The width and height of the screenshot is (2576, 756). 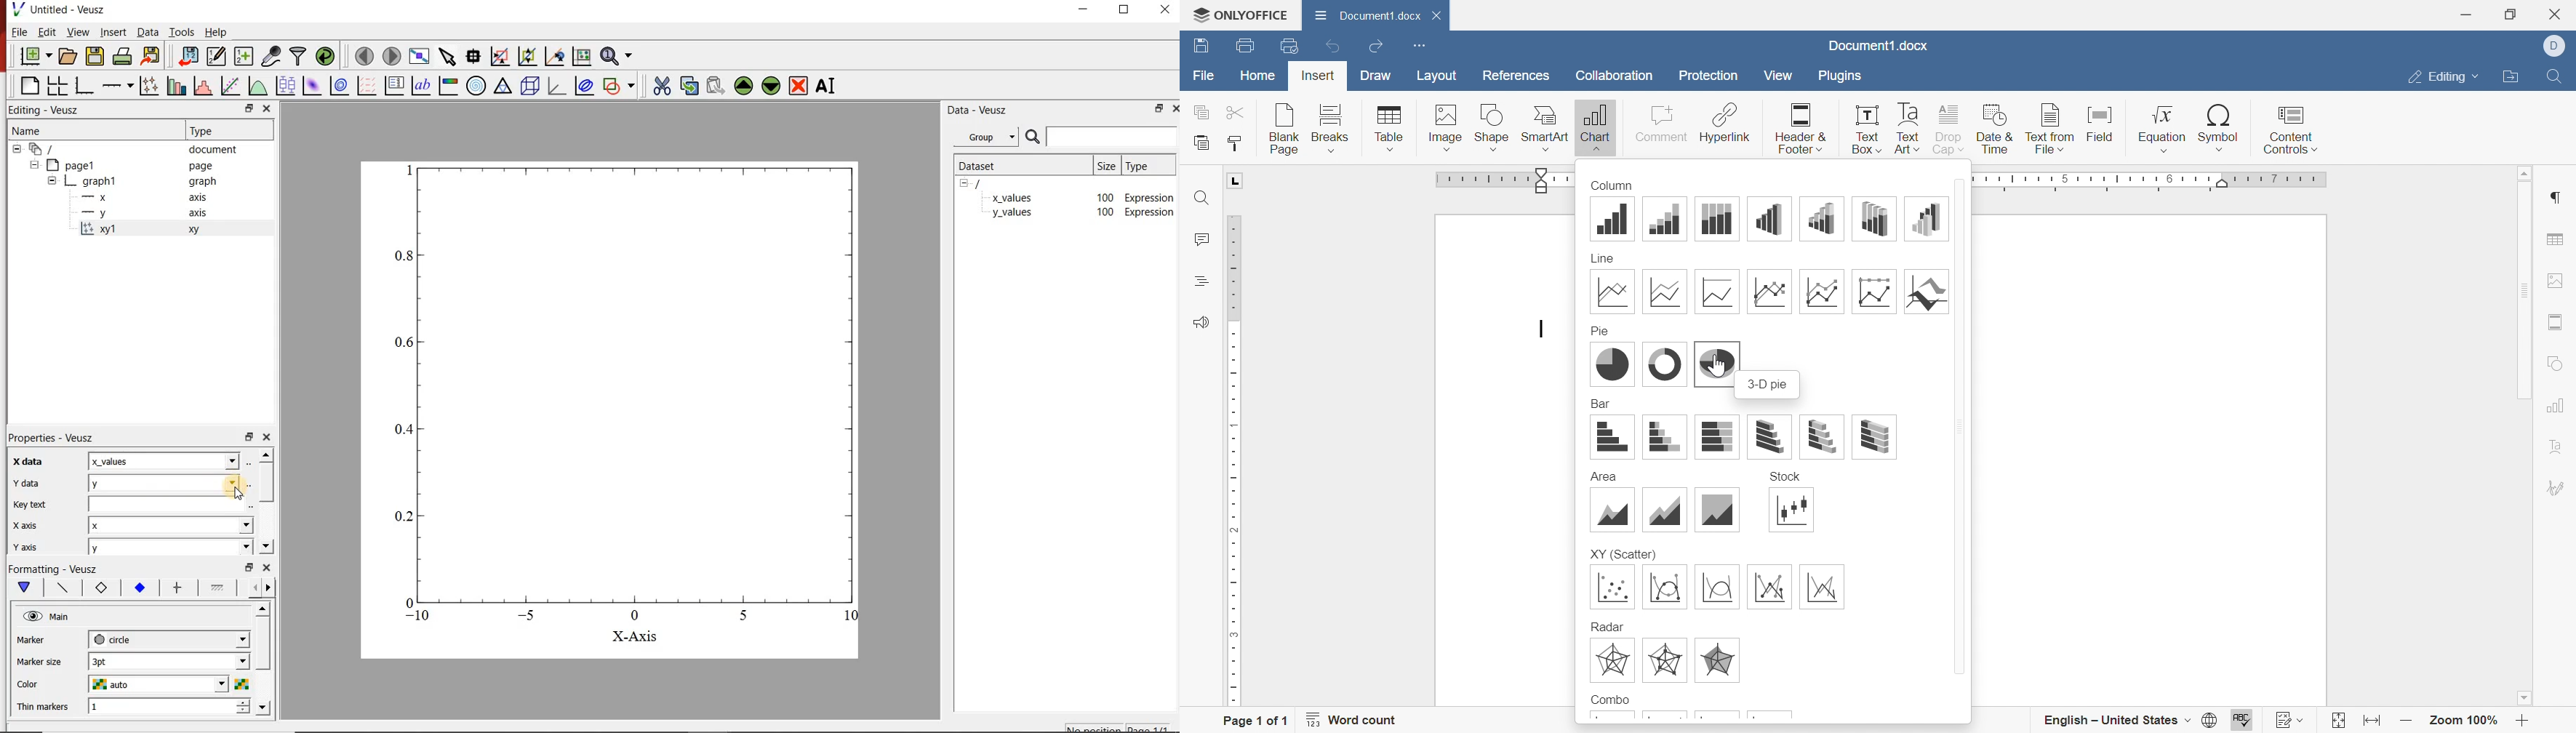 What do you see at coordinates (2559, 364) in the screenshot?
I see `Shape settings` at bounding box center [2559, 364].